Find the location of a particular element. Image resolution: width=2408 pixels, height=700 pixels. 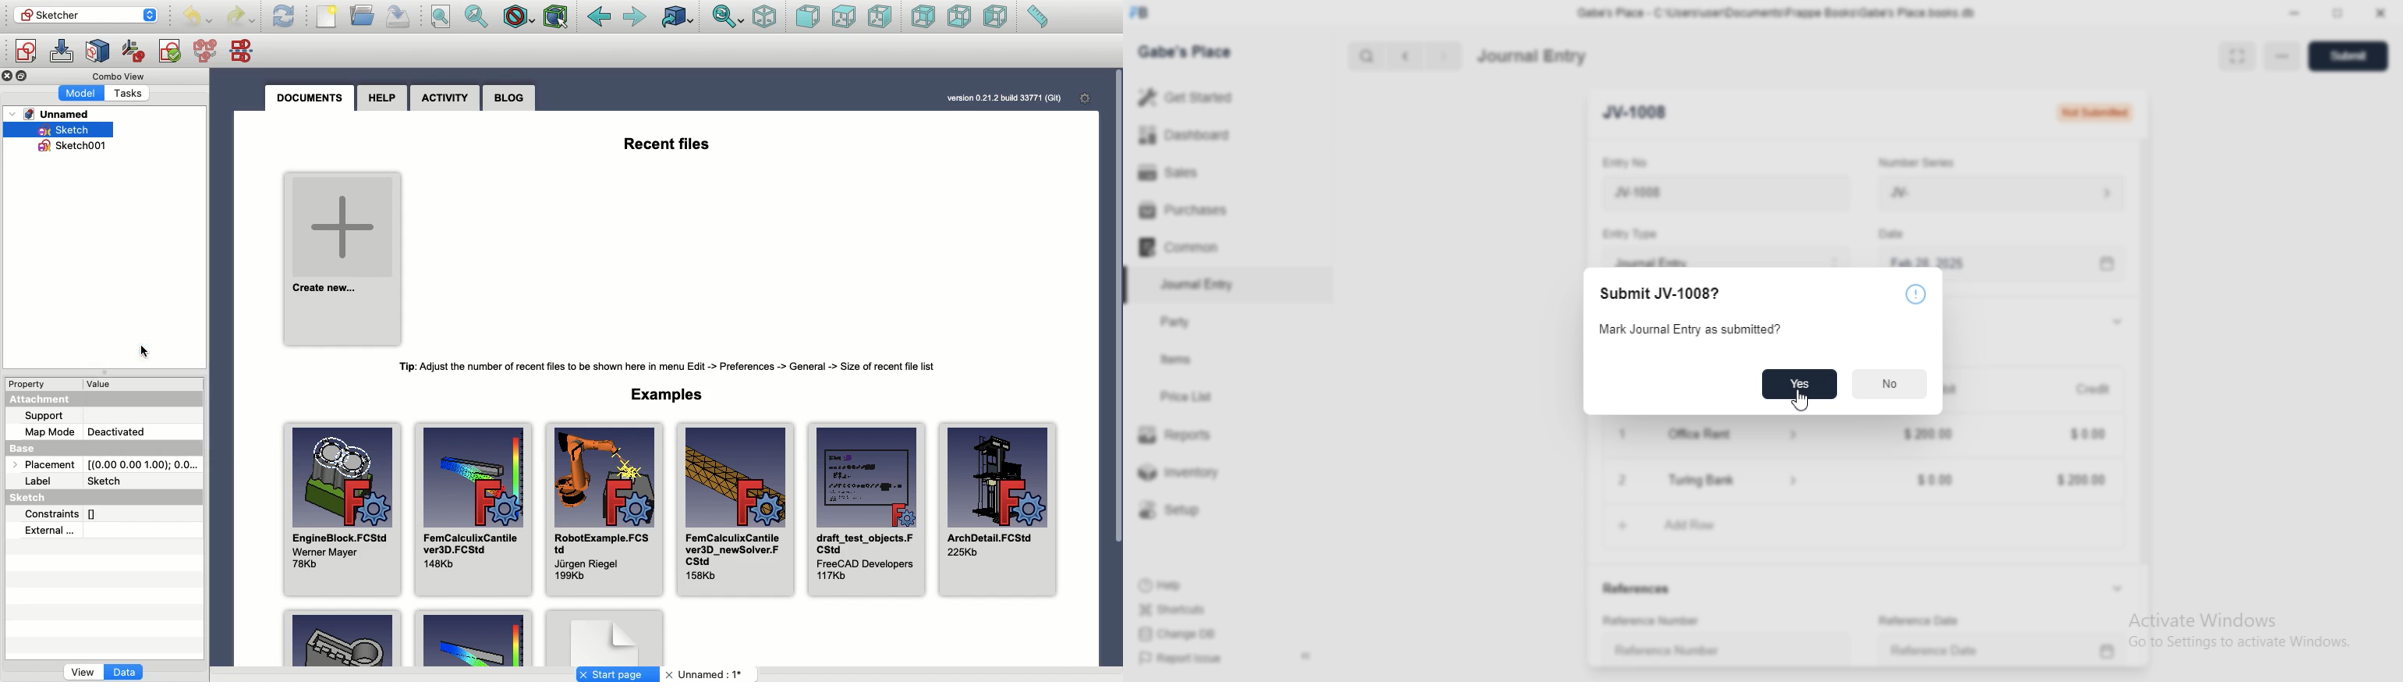

Fit selection is located at coordinates (478, 16).